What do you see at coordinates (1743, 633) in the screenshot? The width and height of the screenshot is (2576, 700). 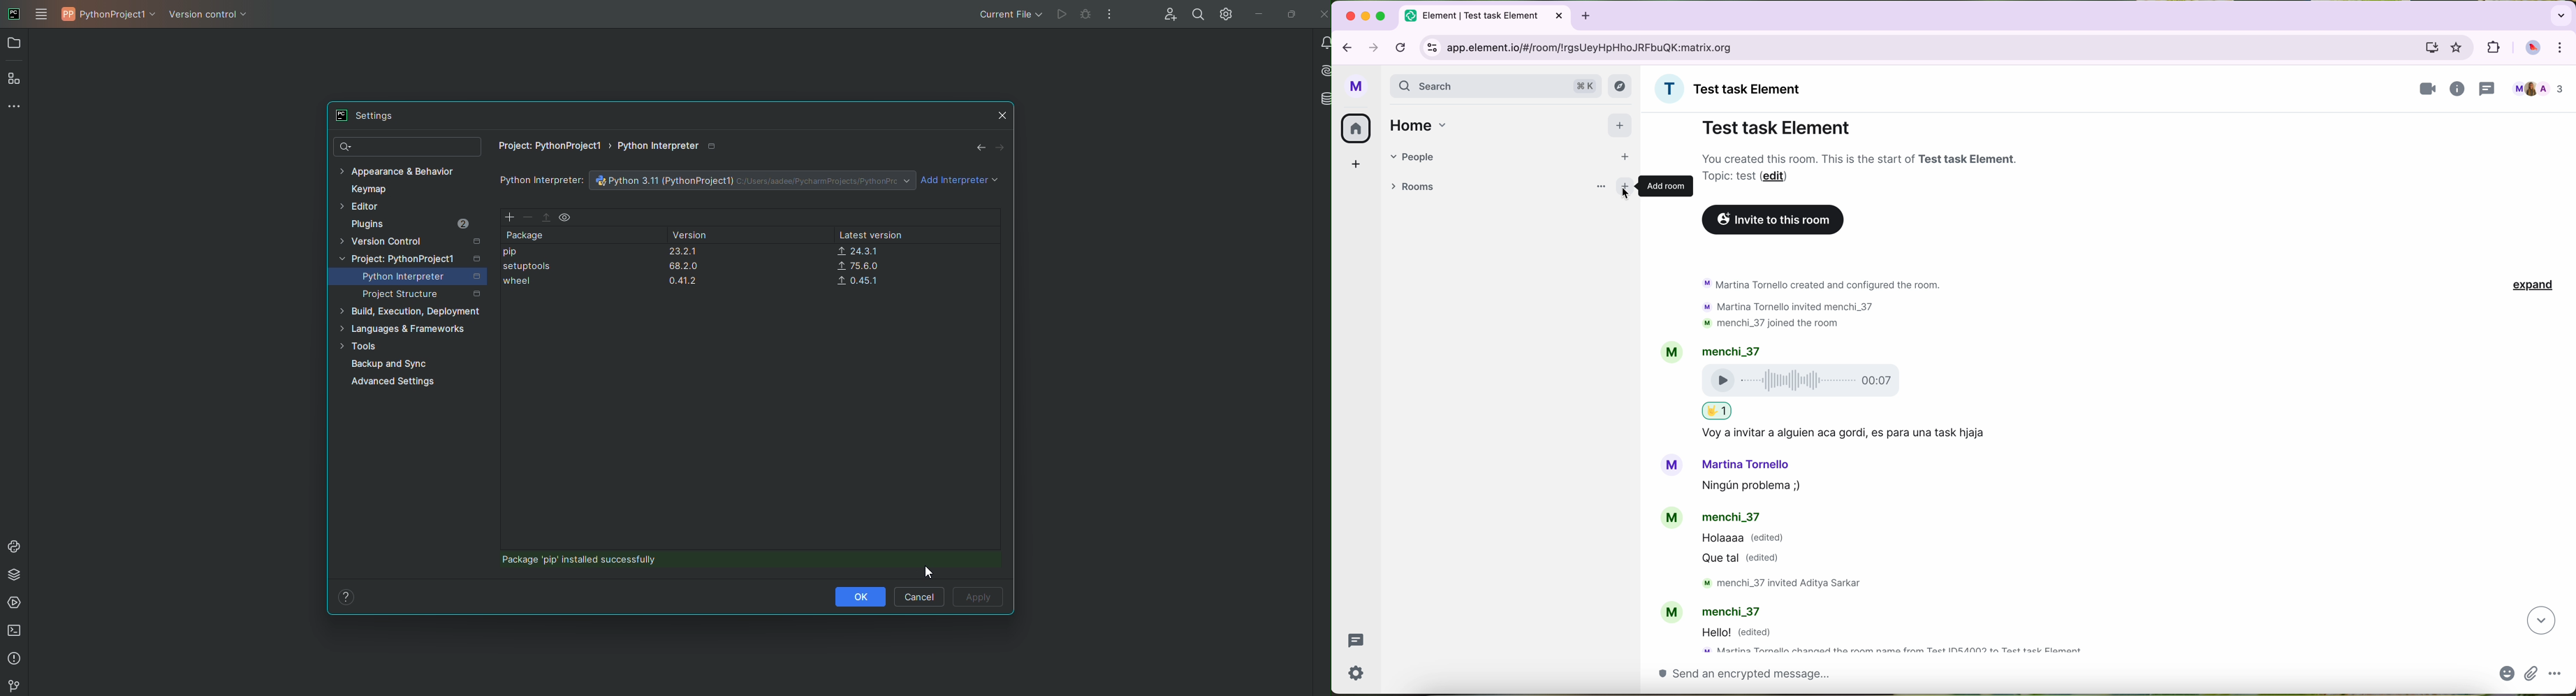 I see `message` at bounding box center [1743, 633].